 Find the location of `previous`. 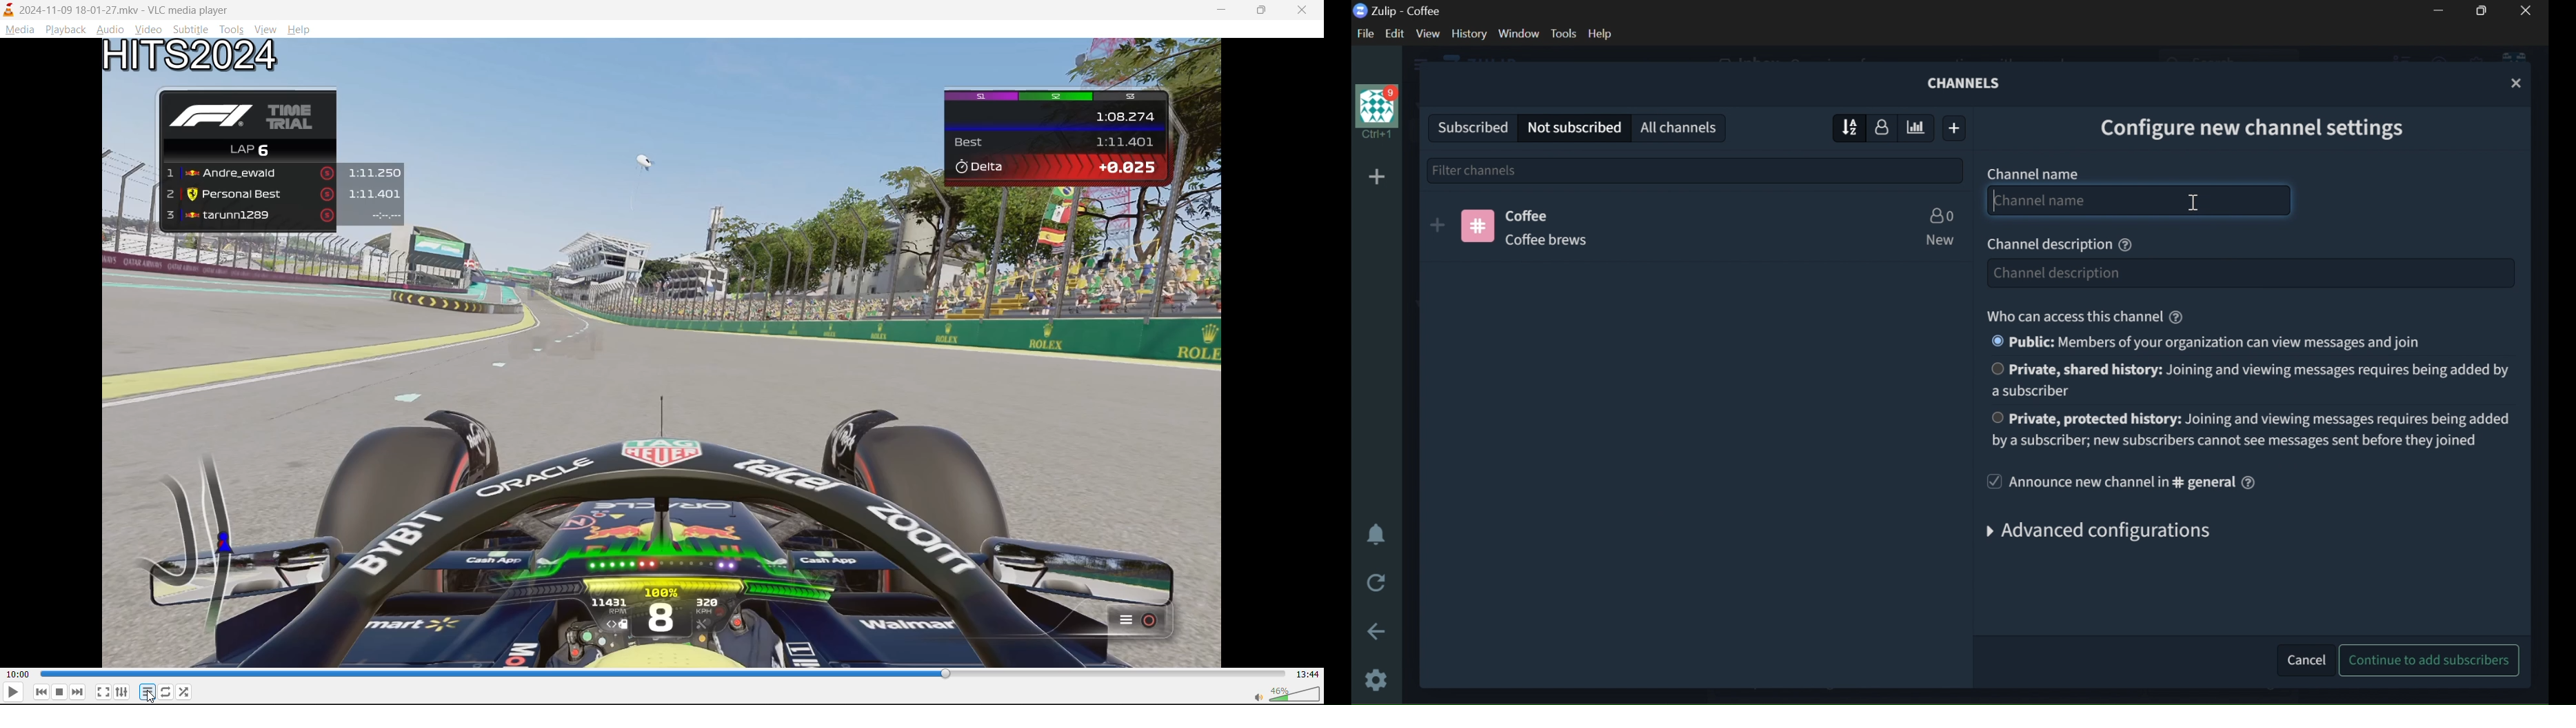

previous is located at coordinates (41, 692).